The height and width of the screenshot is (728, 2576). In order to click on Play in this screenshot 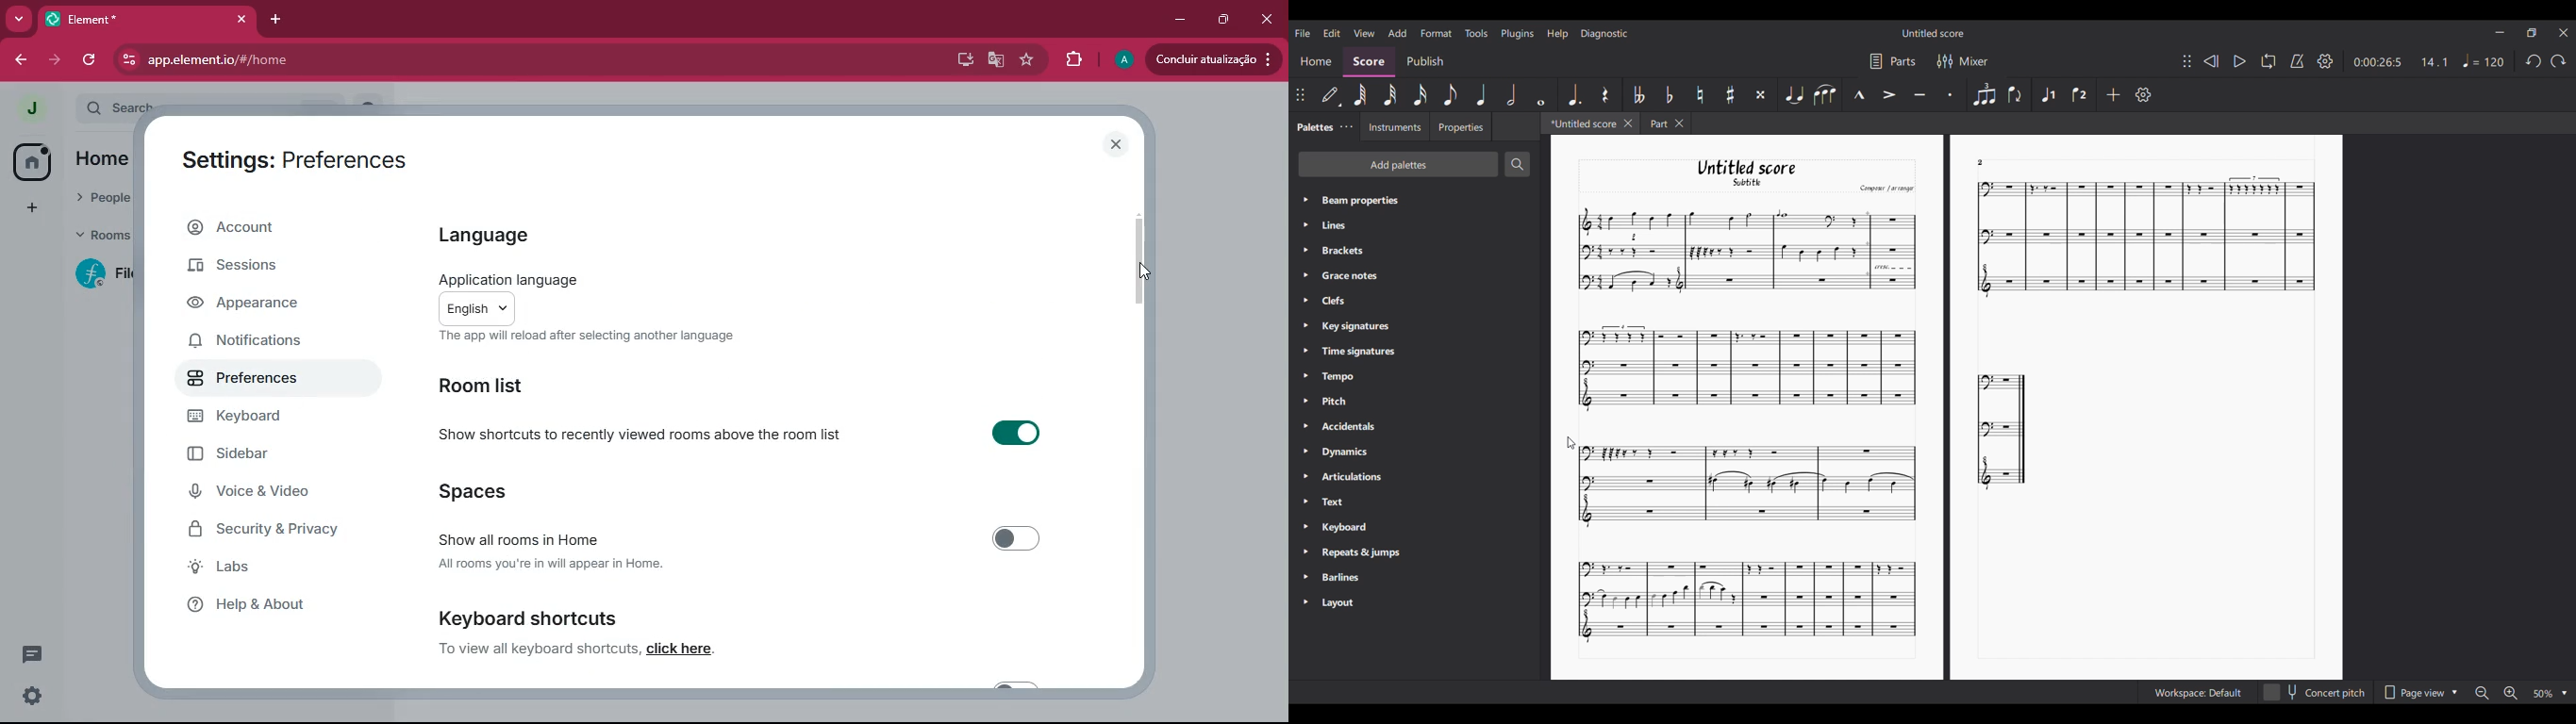, I will do `click(2240, 61)`.